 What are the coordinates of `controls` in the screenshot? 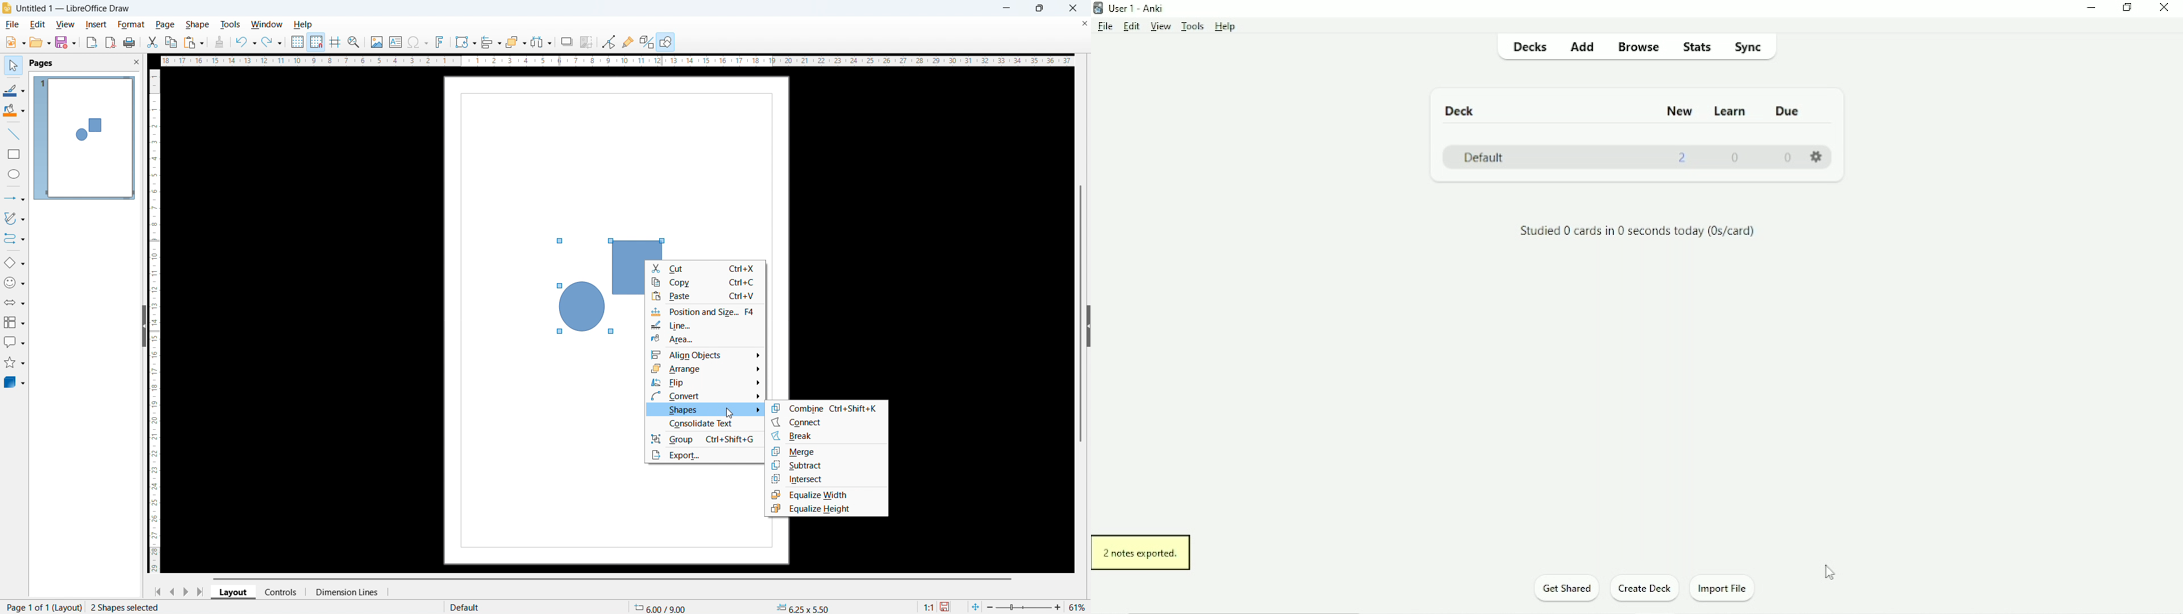 It's located at (281, 592).